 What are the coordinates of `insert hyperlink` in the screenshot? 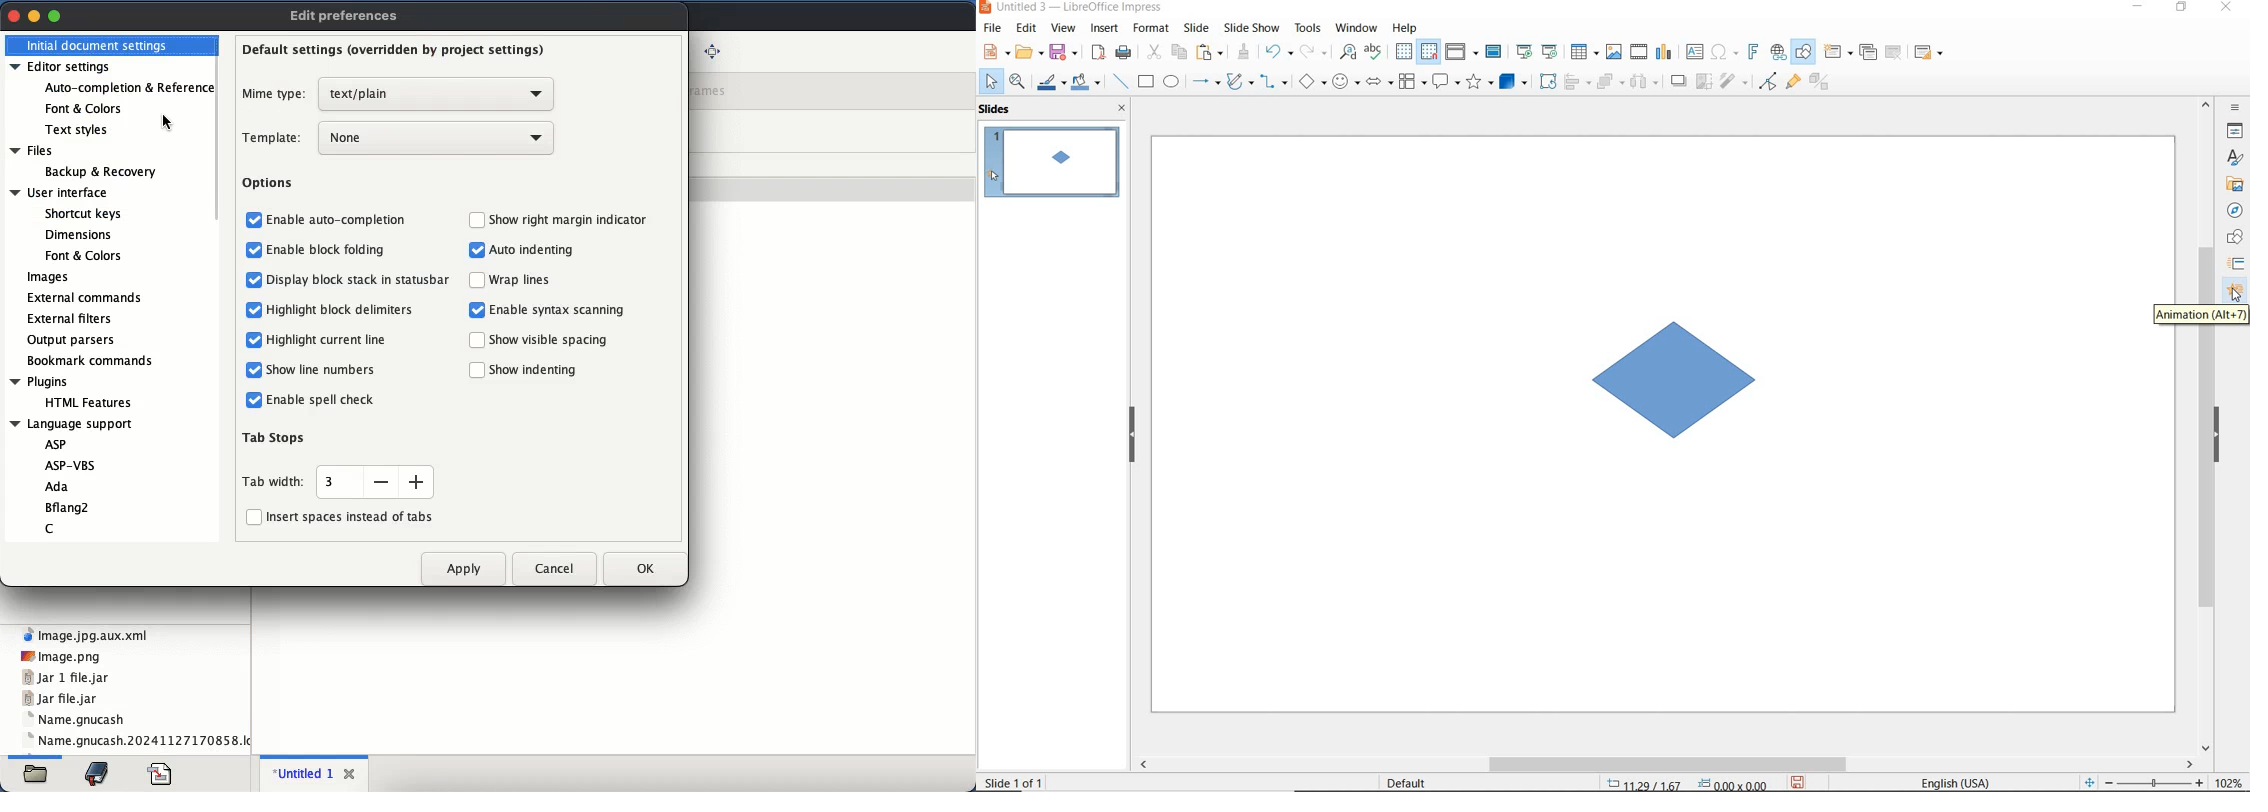 It's located at (1779, 55).